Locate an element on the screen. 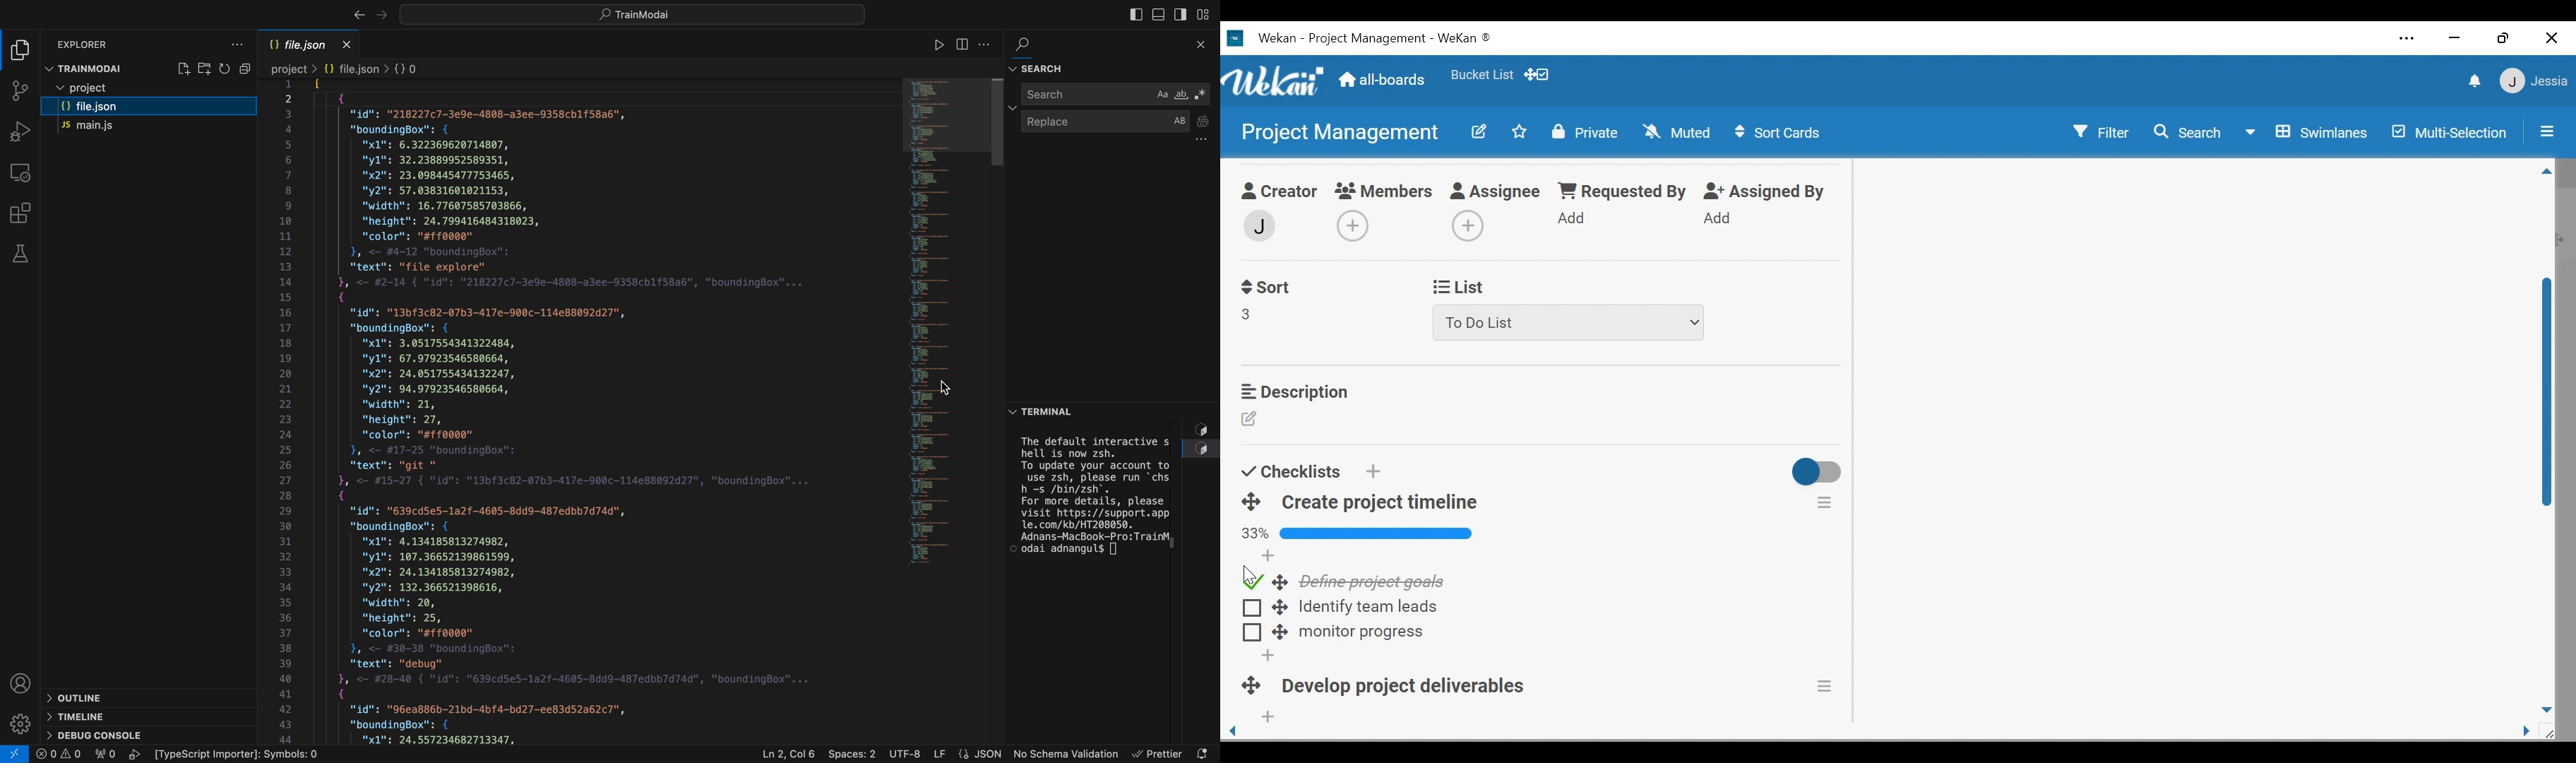  Board name is located at coordinates (1338, 131).